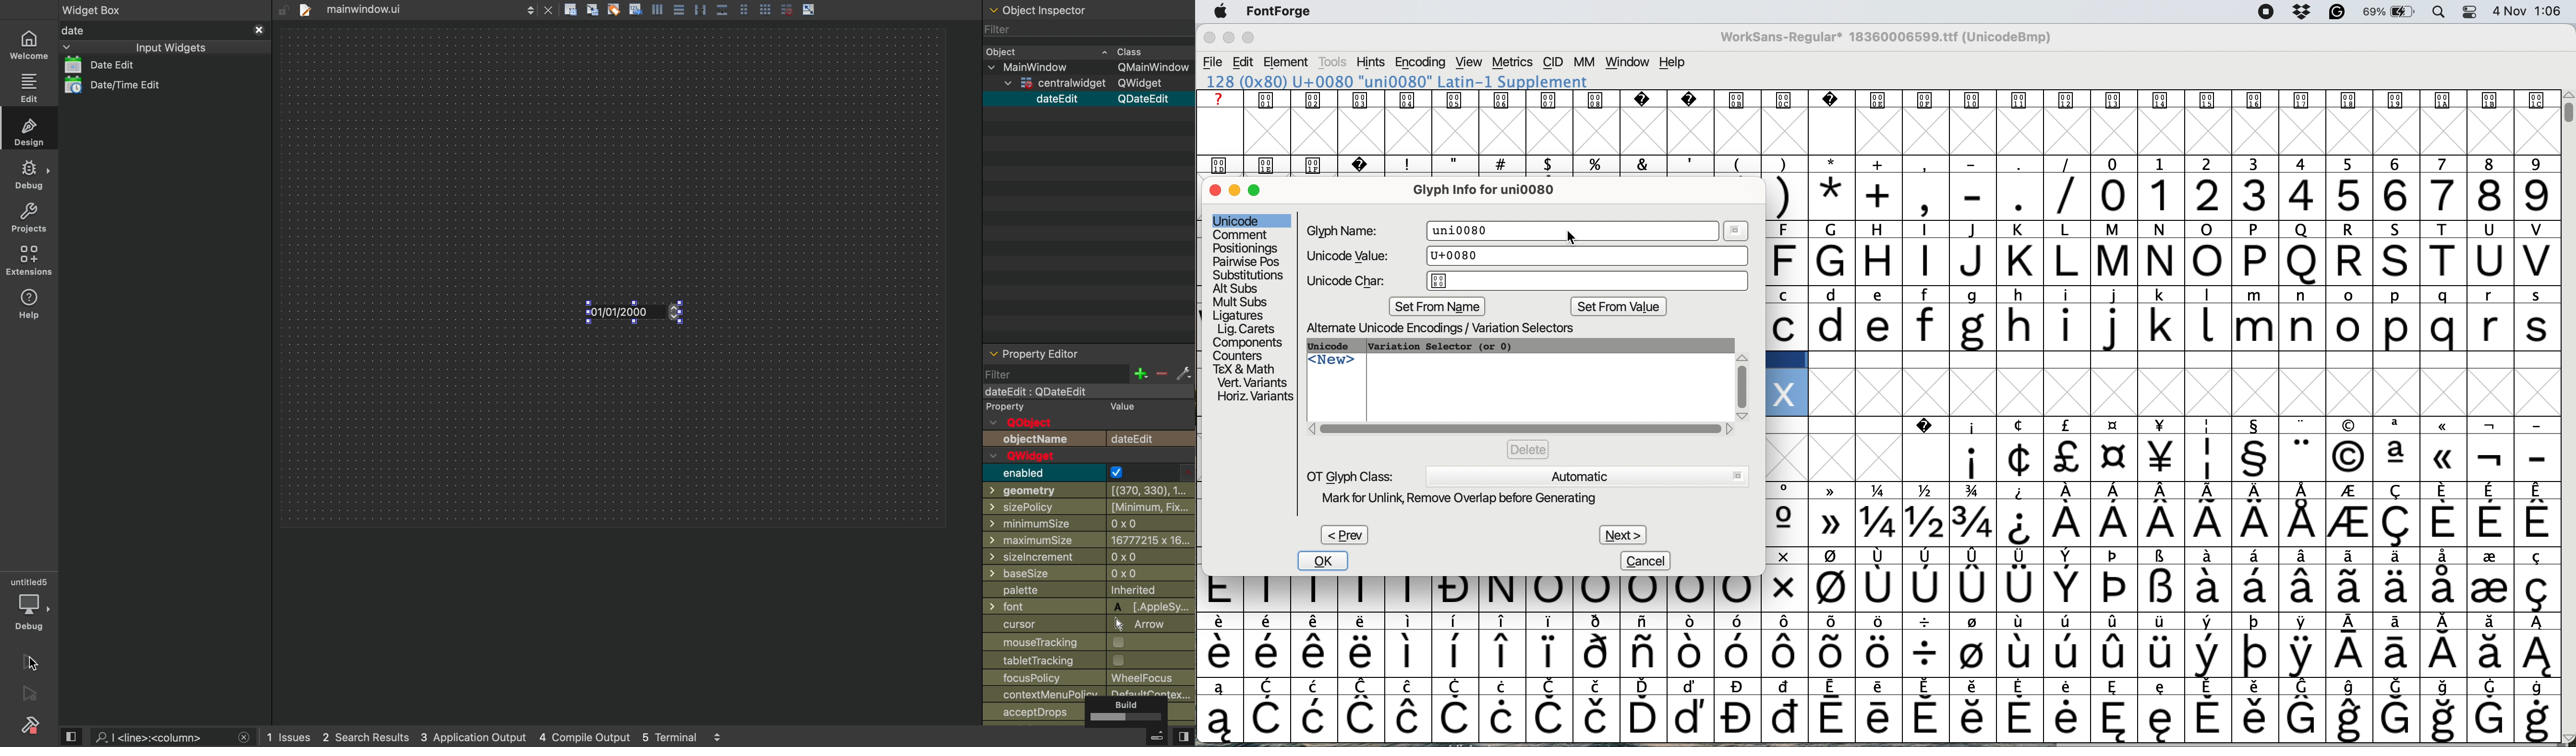 The width and height of the screenshot is (2576, 756). I want to click on dateEdit  QDateEdit, so click(1105, 99).